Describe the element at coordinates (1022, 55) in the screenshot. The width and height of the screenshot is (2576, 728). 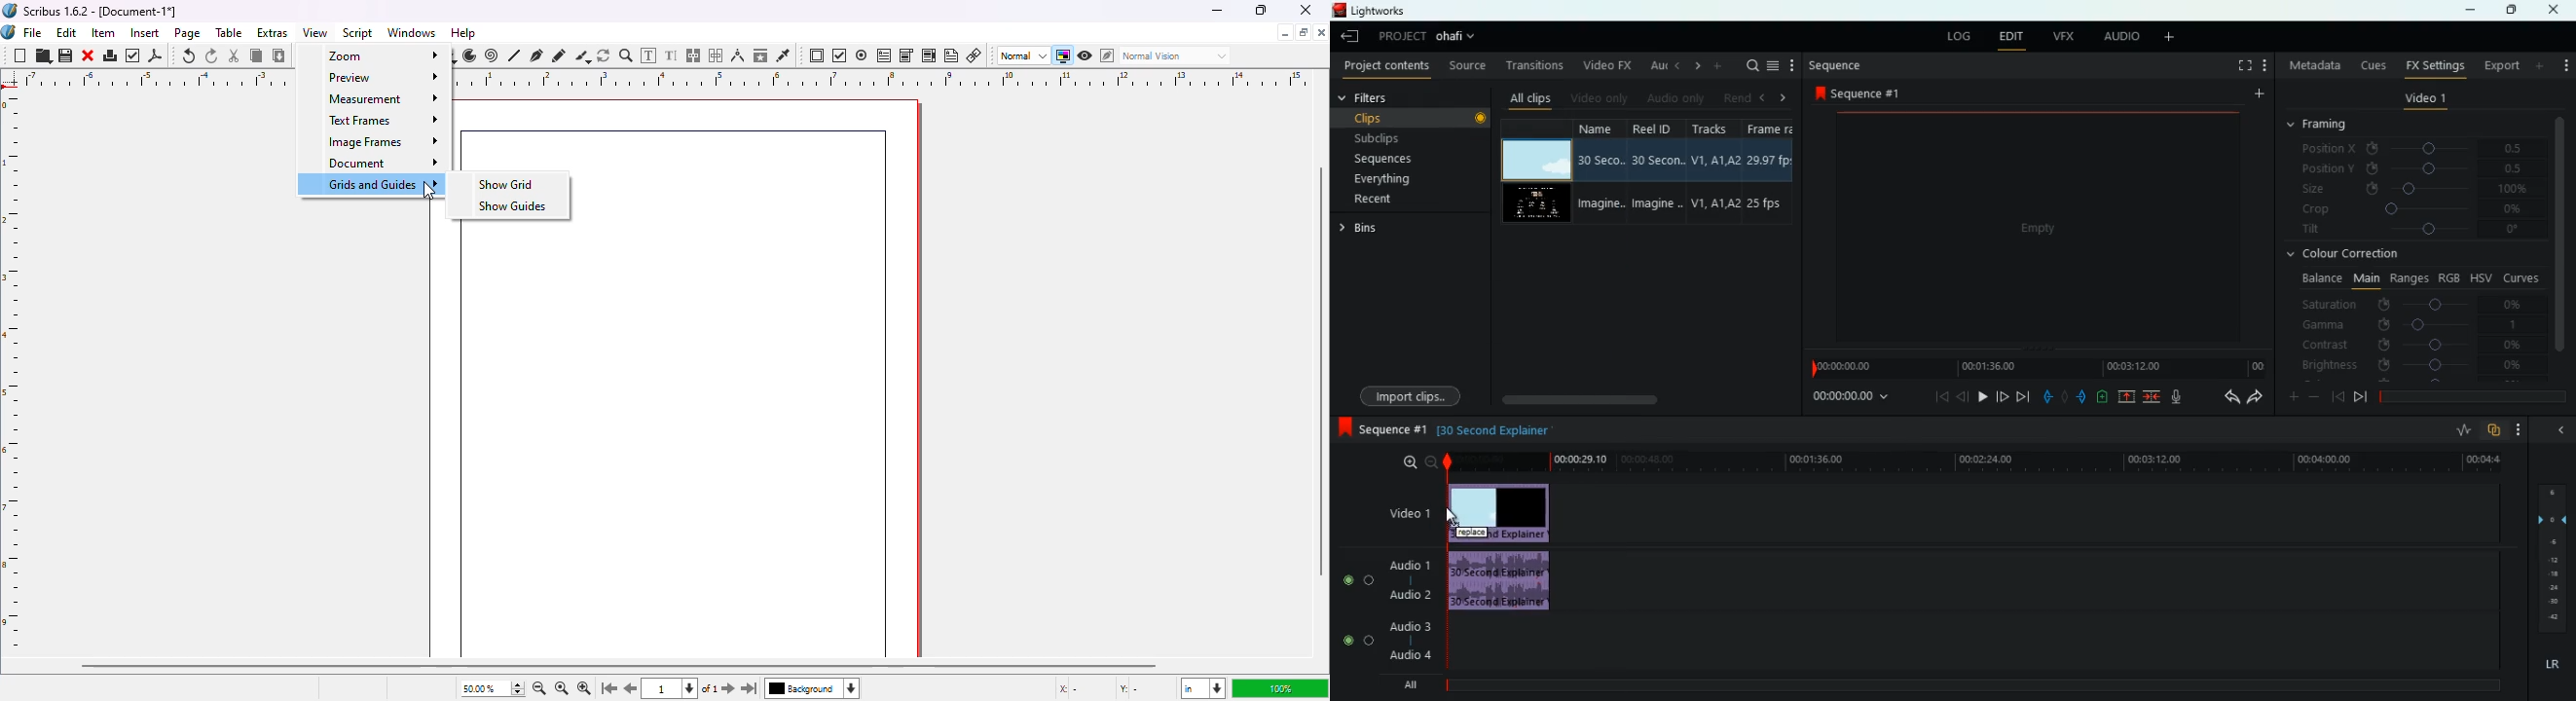
I see `normal` at that location.